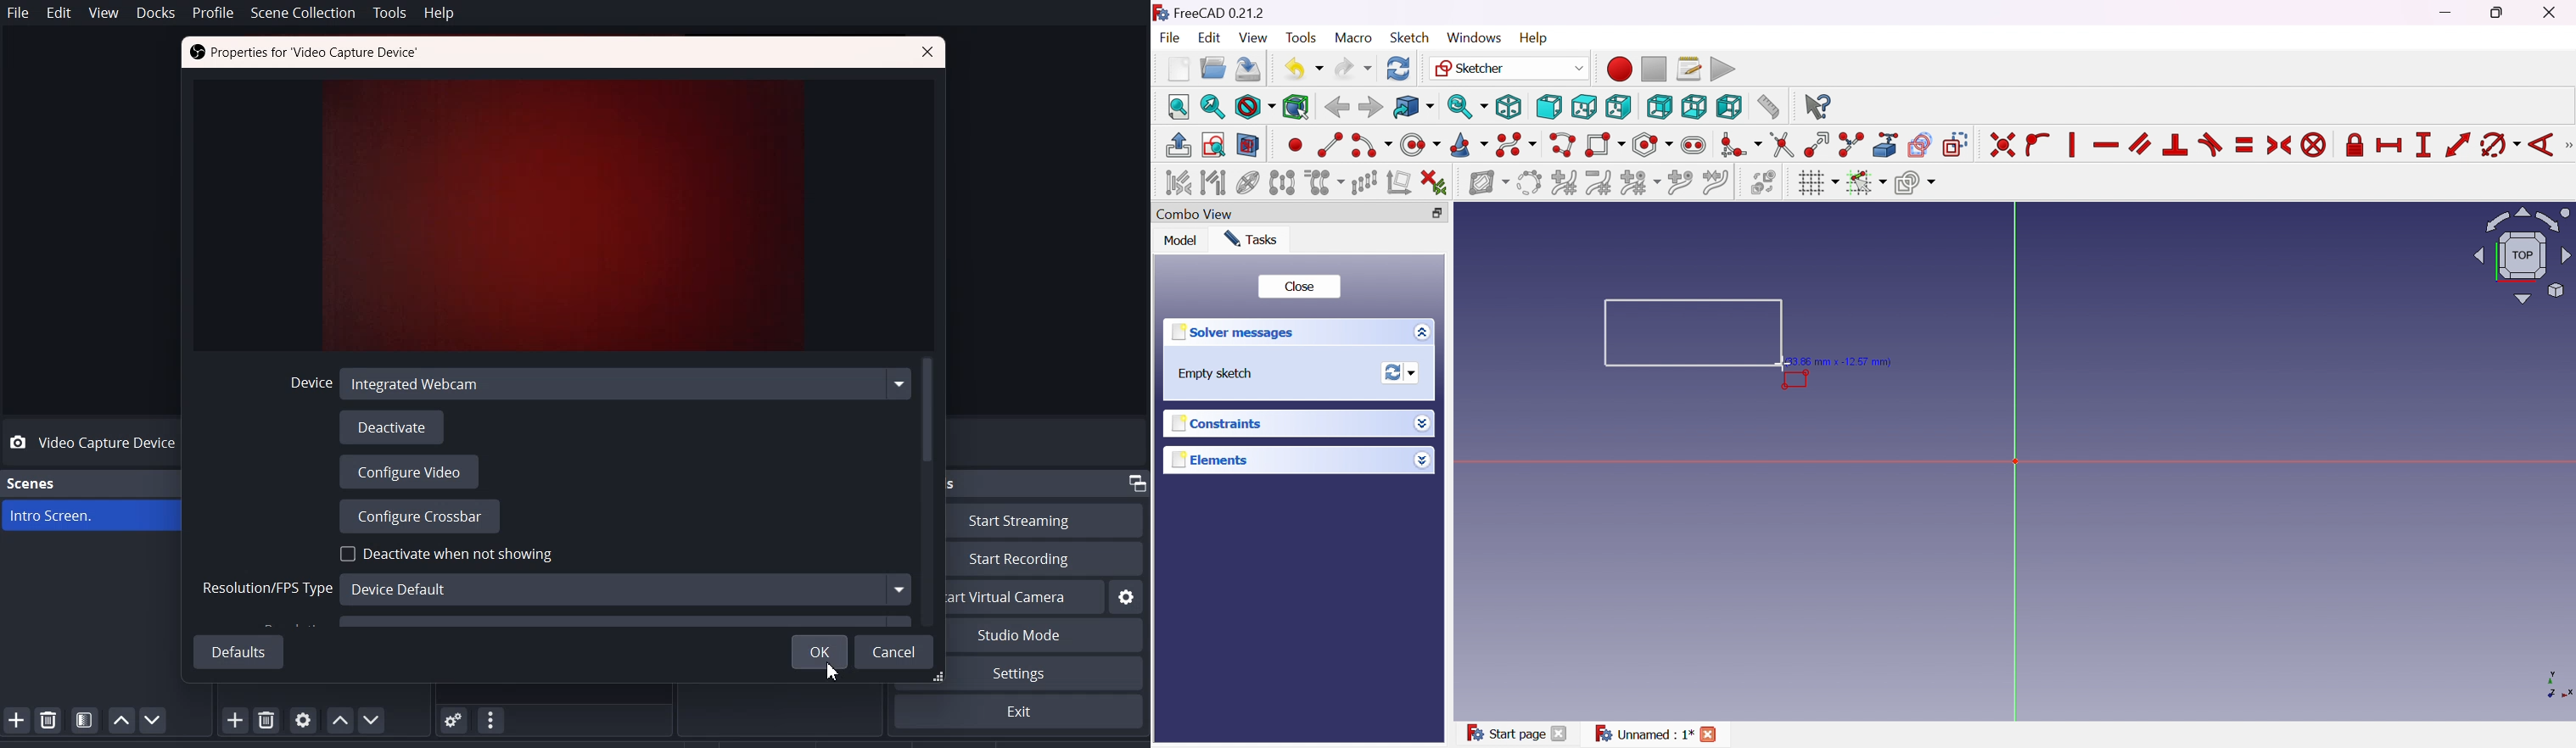 This screenshot has width=2576, height=756. I want to click on Combo, so click(1199, 215).